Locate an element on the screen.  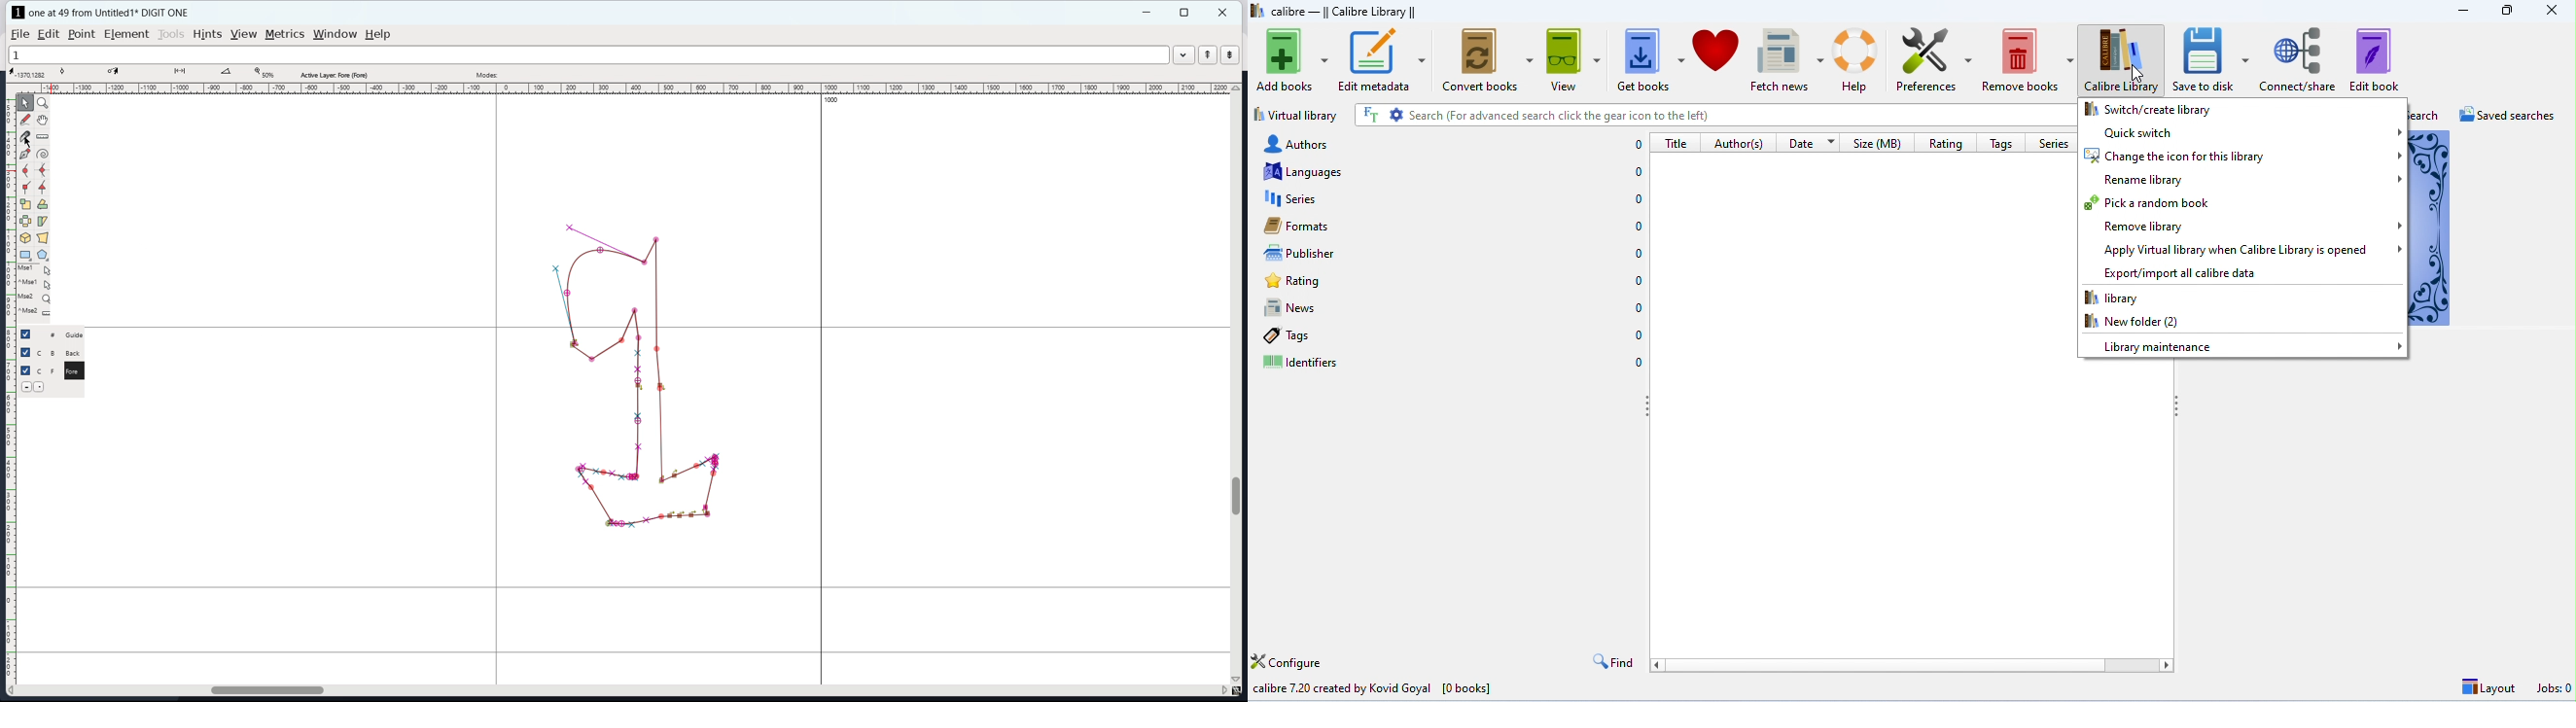
scroll up is located at coordinates (1236, 88).